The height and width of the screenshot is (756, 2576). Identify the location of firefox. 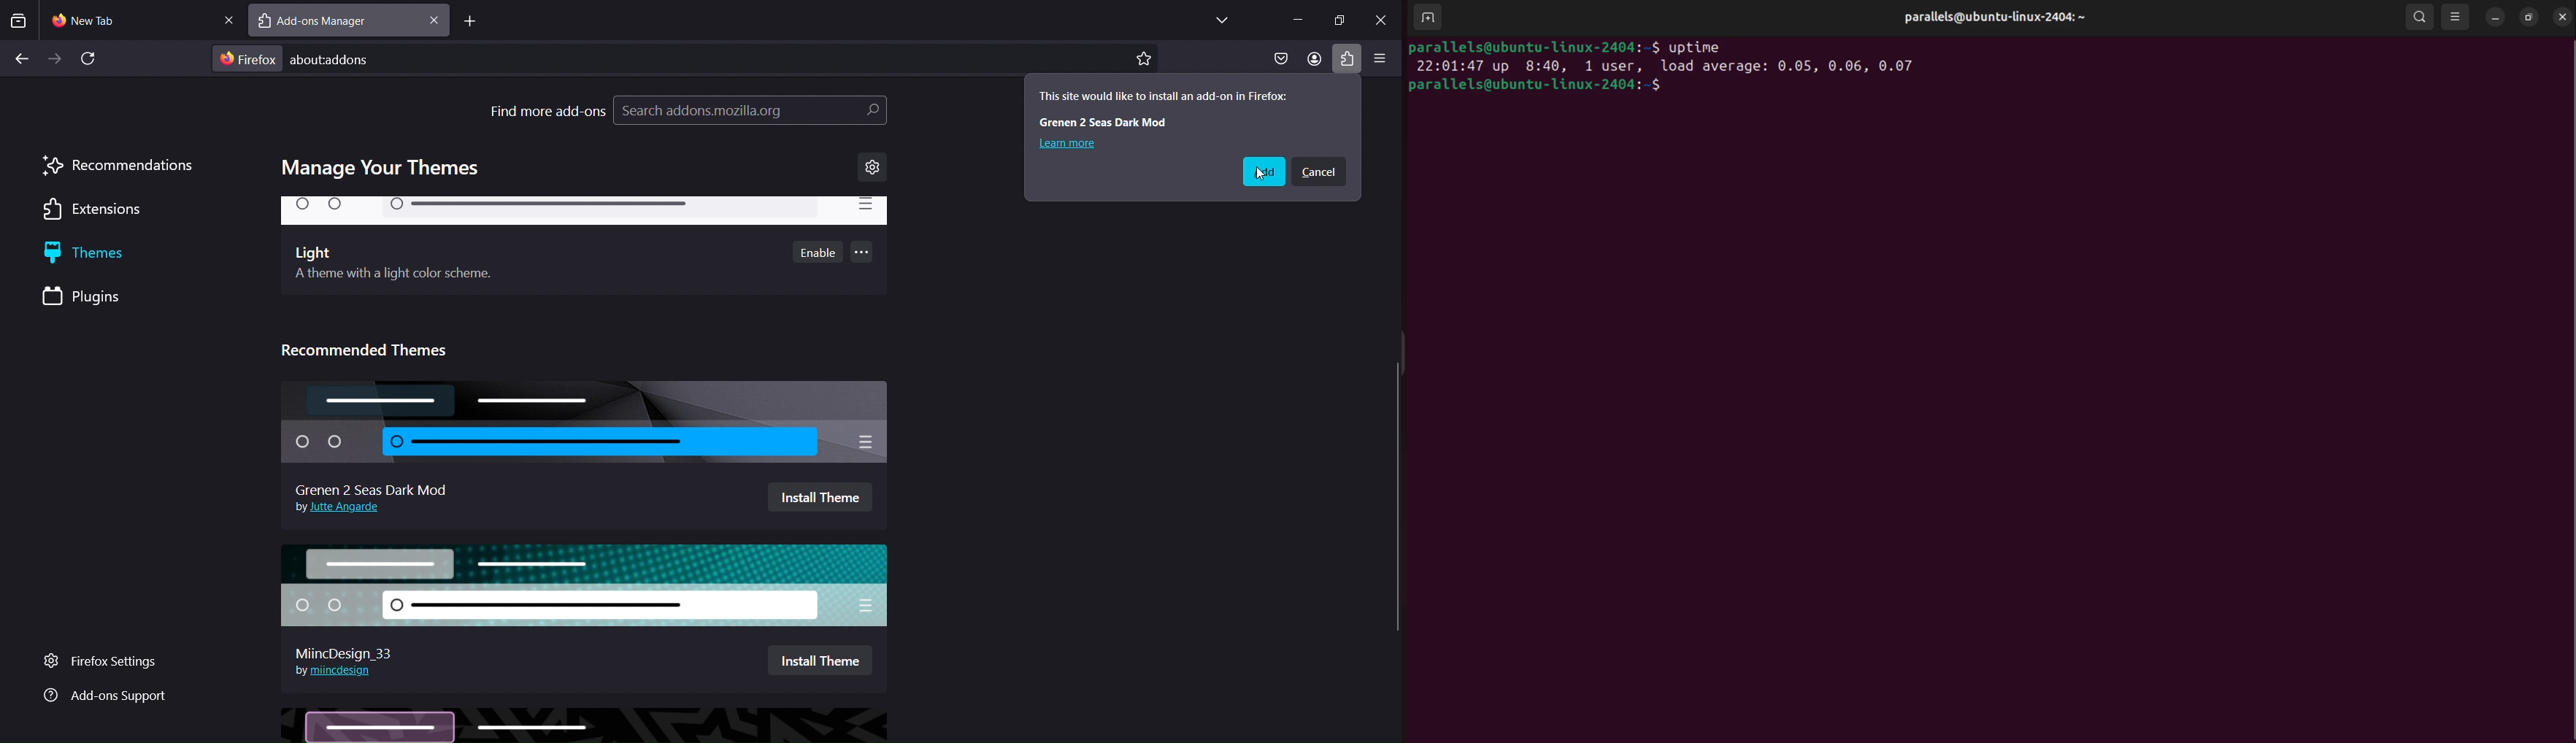
(248, 59).